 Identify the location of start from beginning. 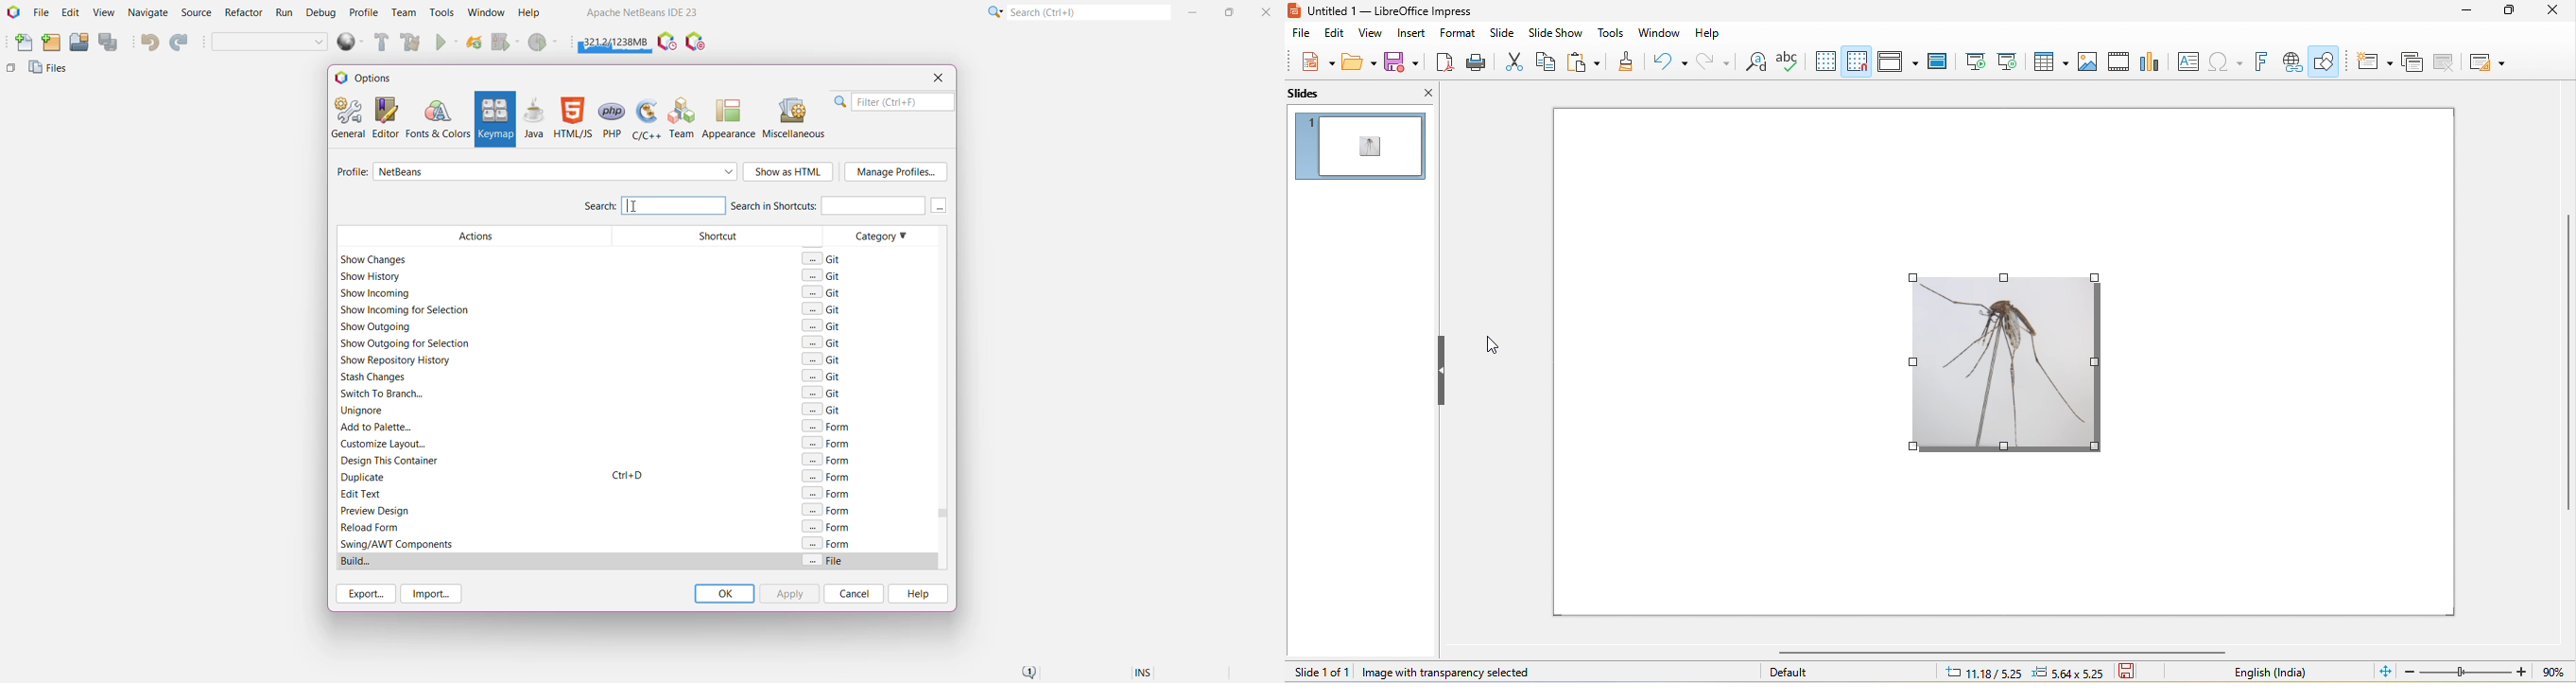
(1975, 61).